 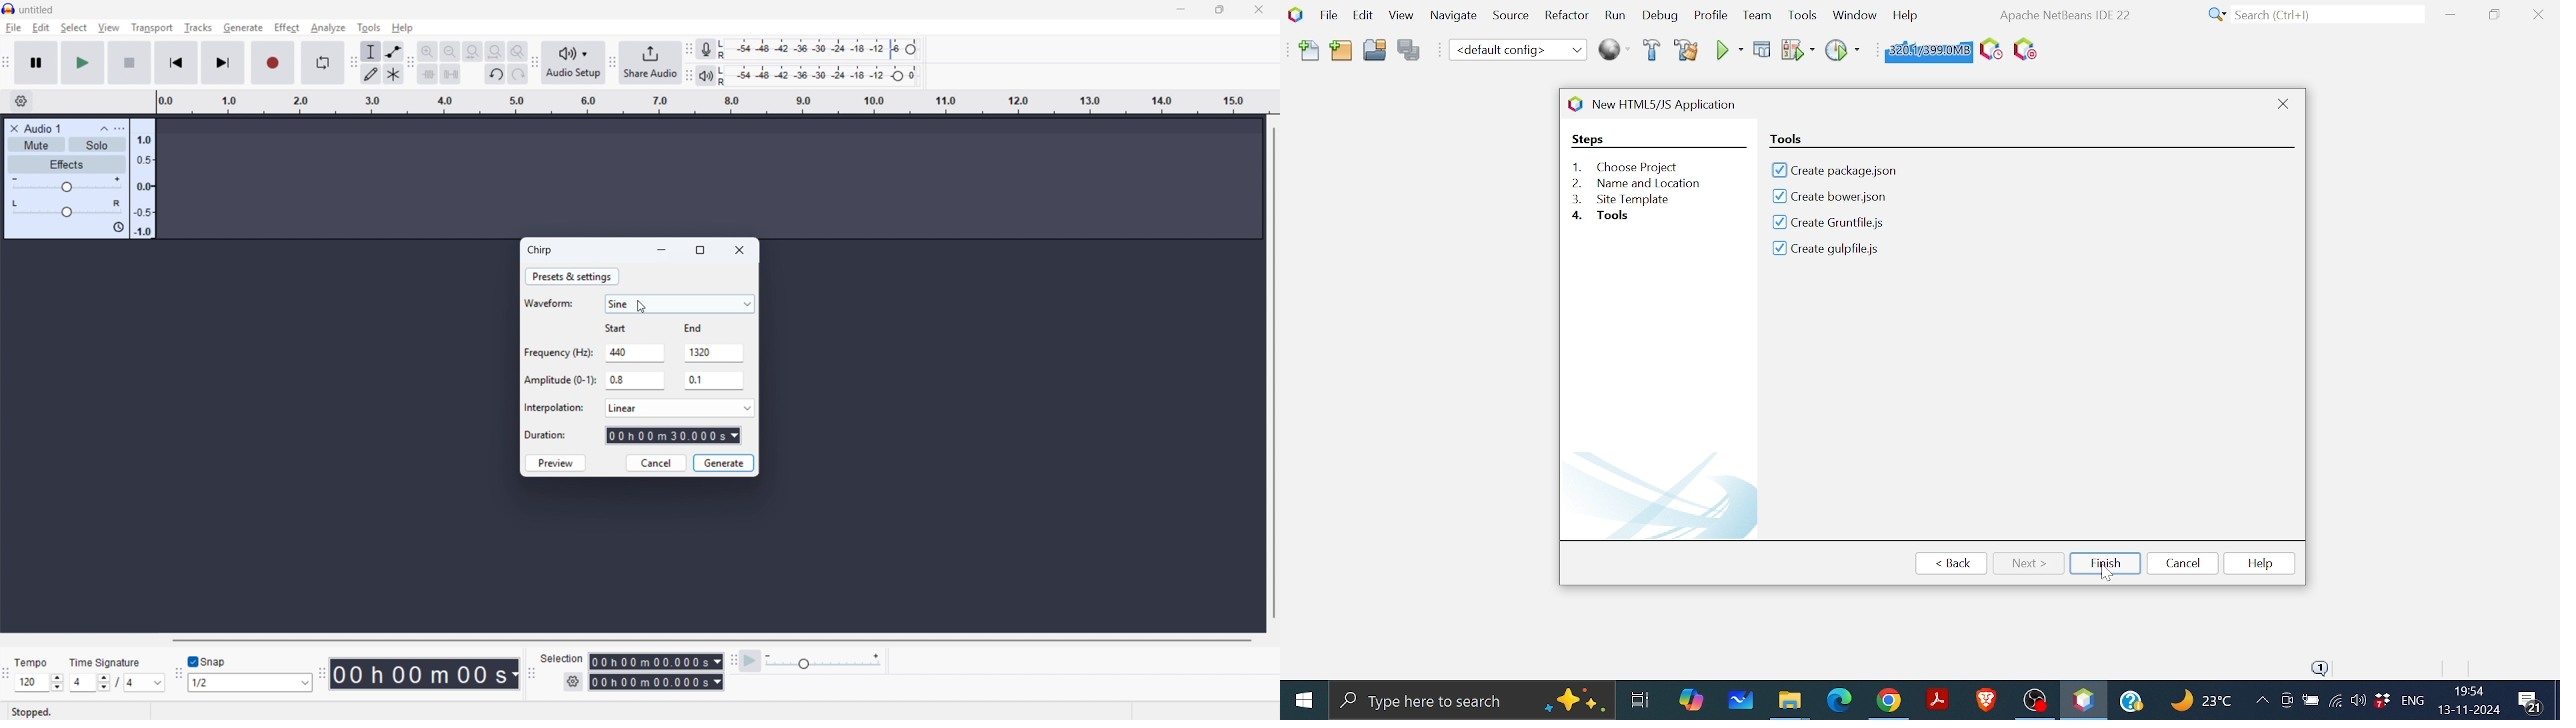 What do you see at coordinates (559, 352) in the screenshot?
I see `Frequency (Hz)` at bounding box center [559, 352].